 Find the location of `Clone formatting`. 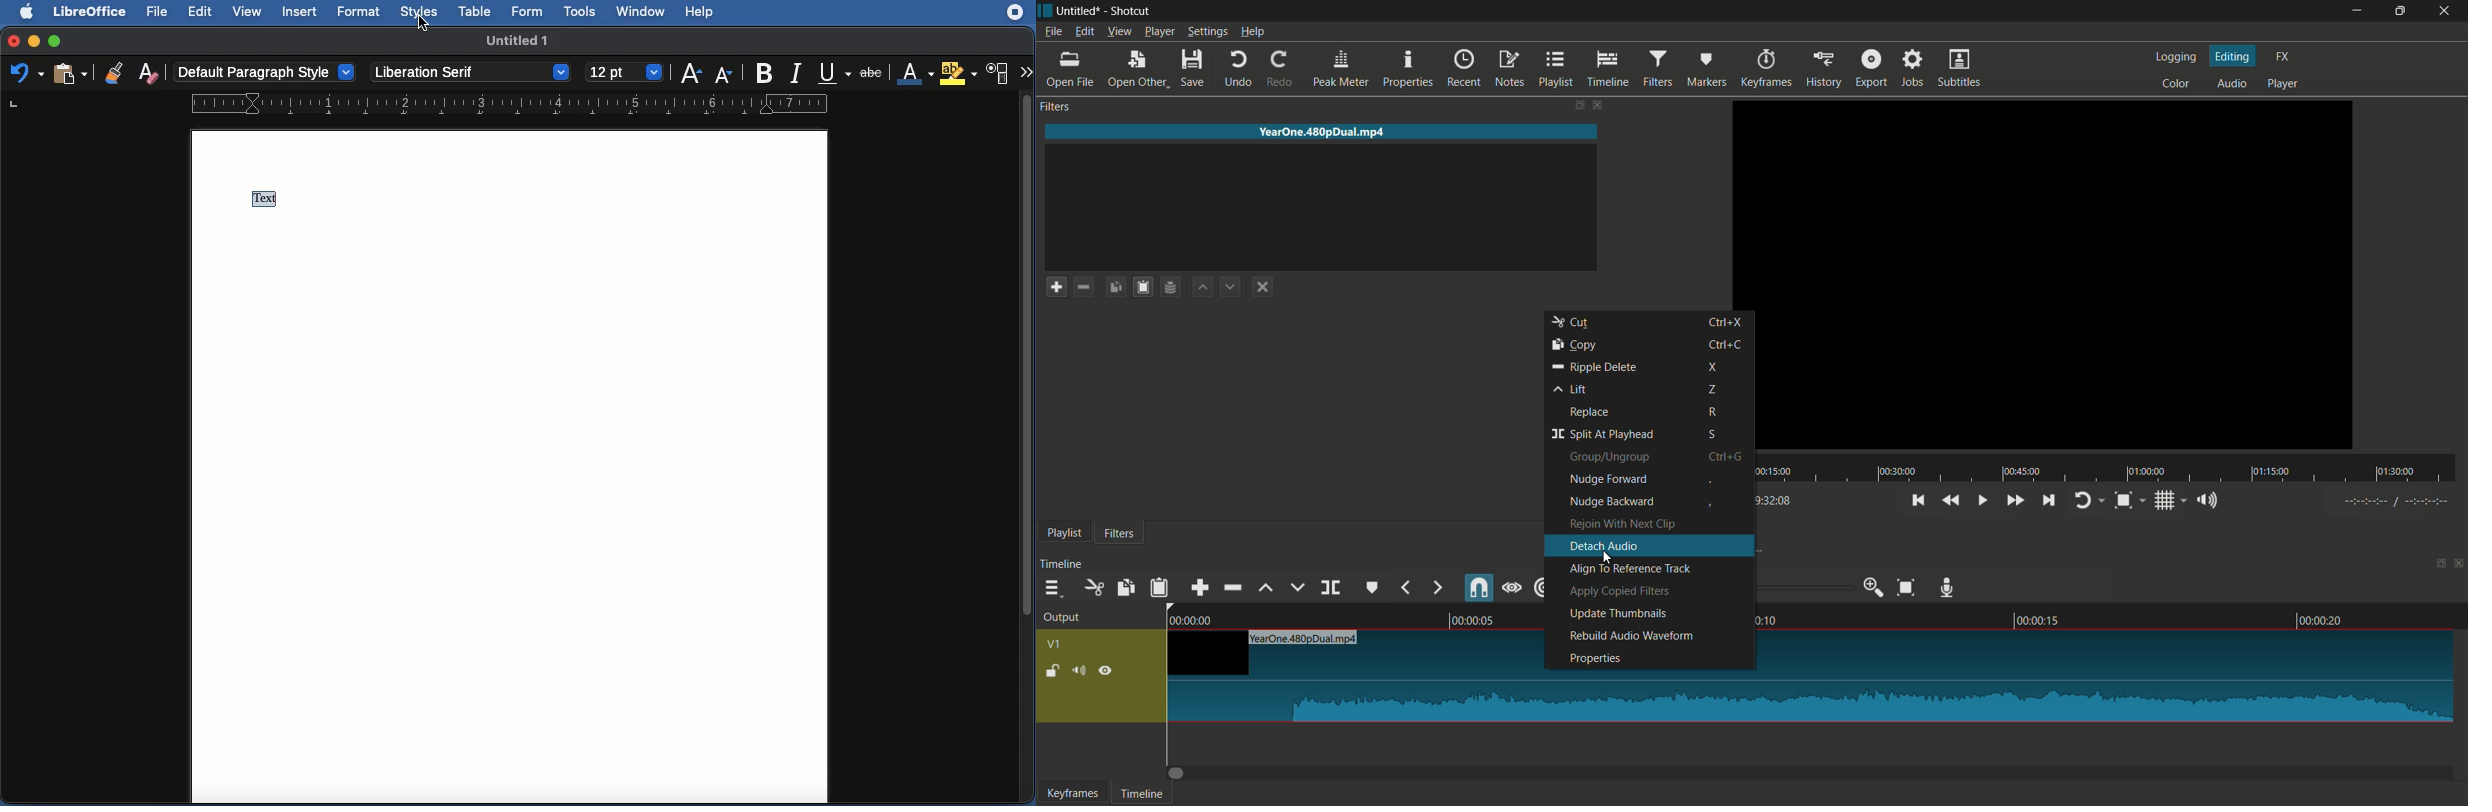

Clone formatting is located at coordinates (113, 70).